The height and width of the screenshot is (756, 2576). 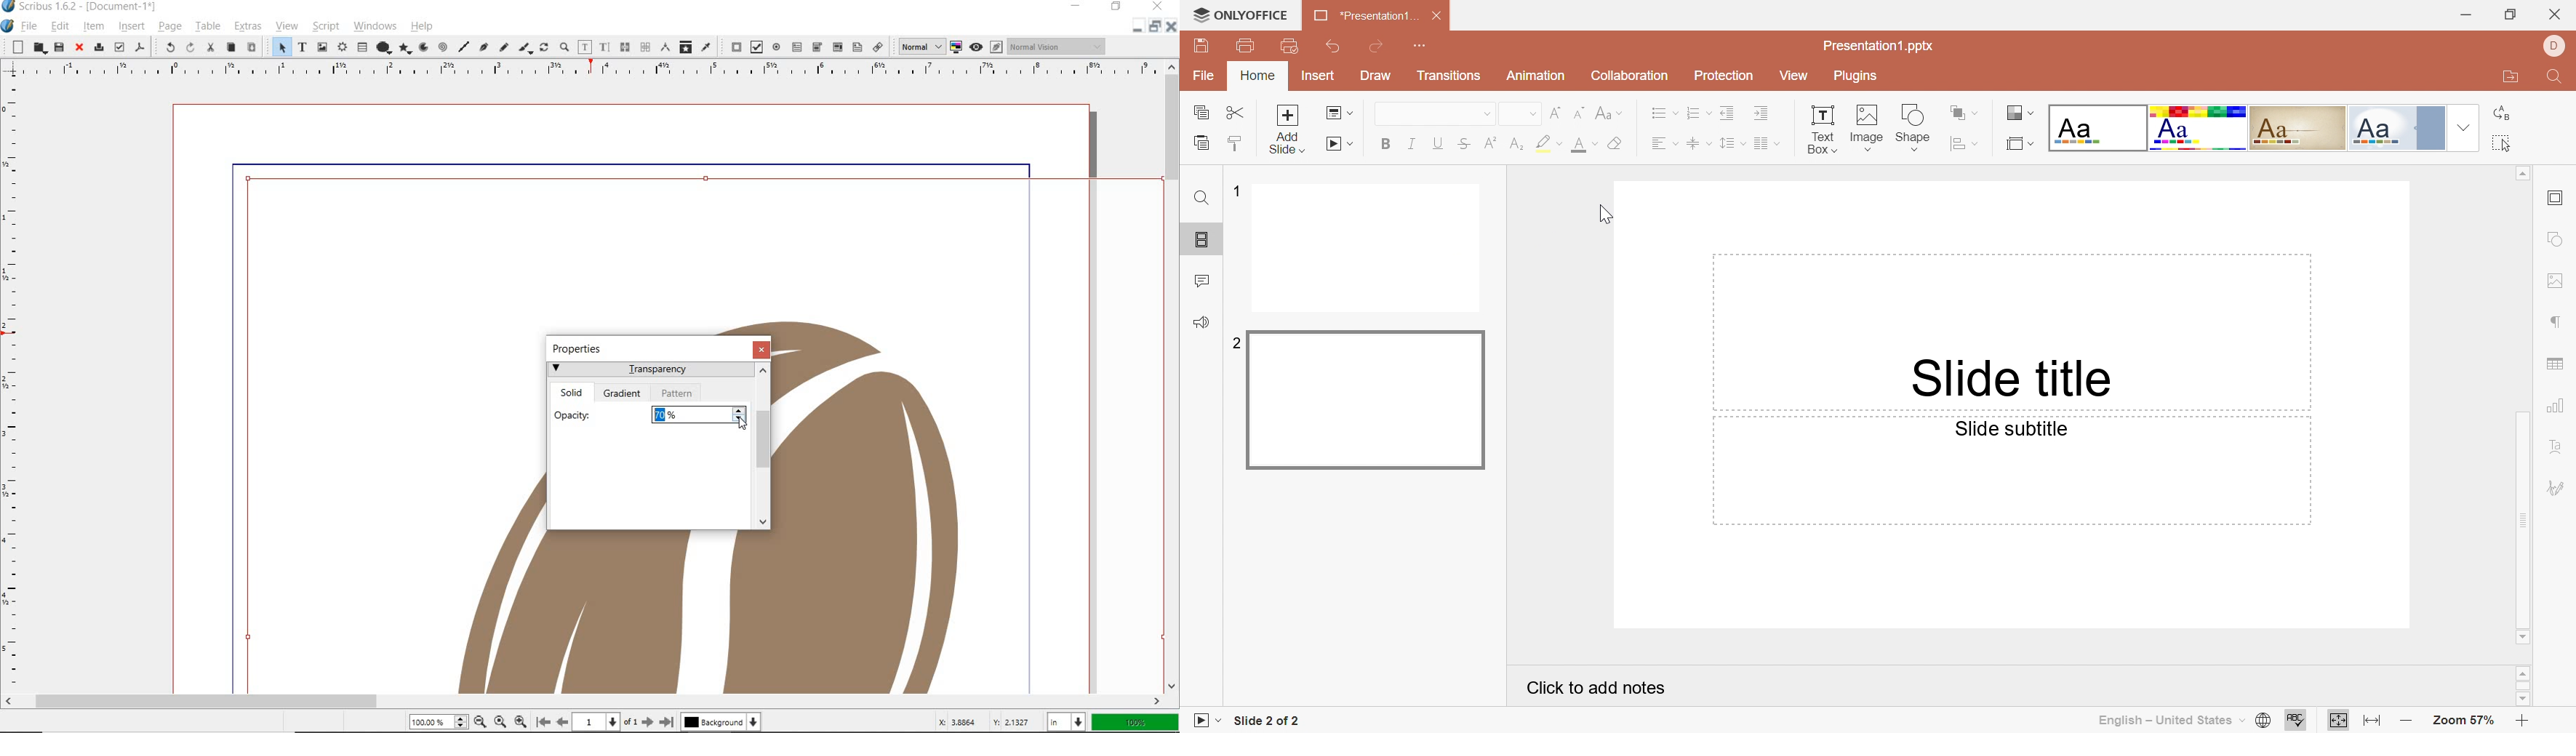 I want to click on Zoom Out, so click(x=480, y=722).